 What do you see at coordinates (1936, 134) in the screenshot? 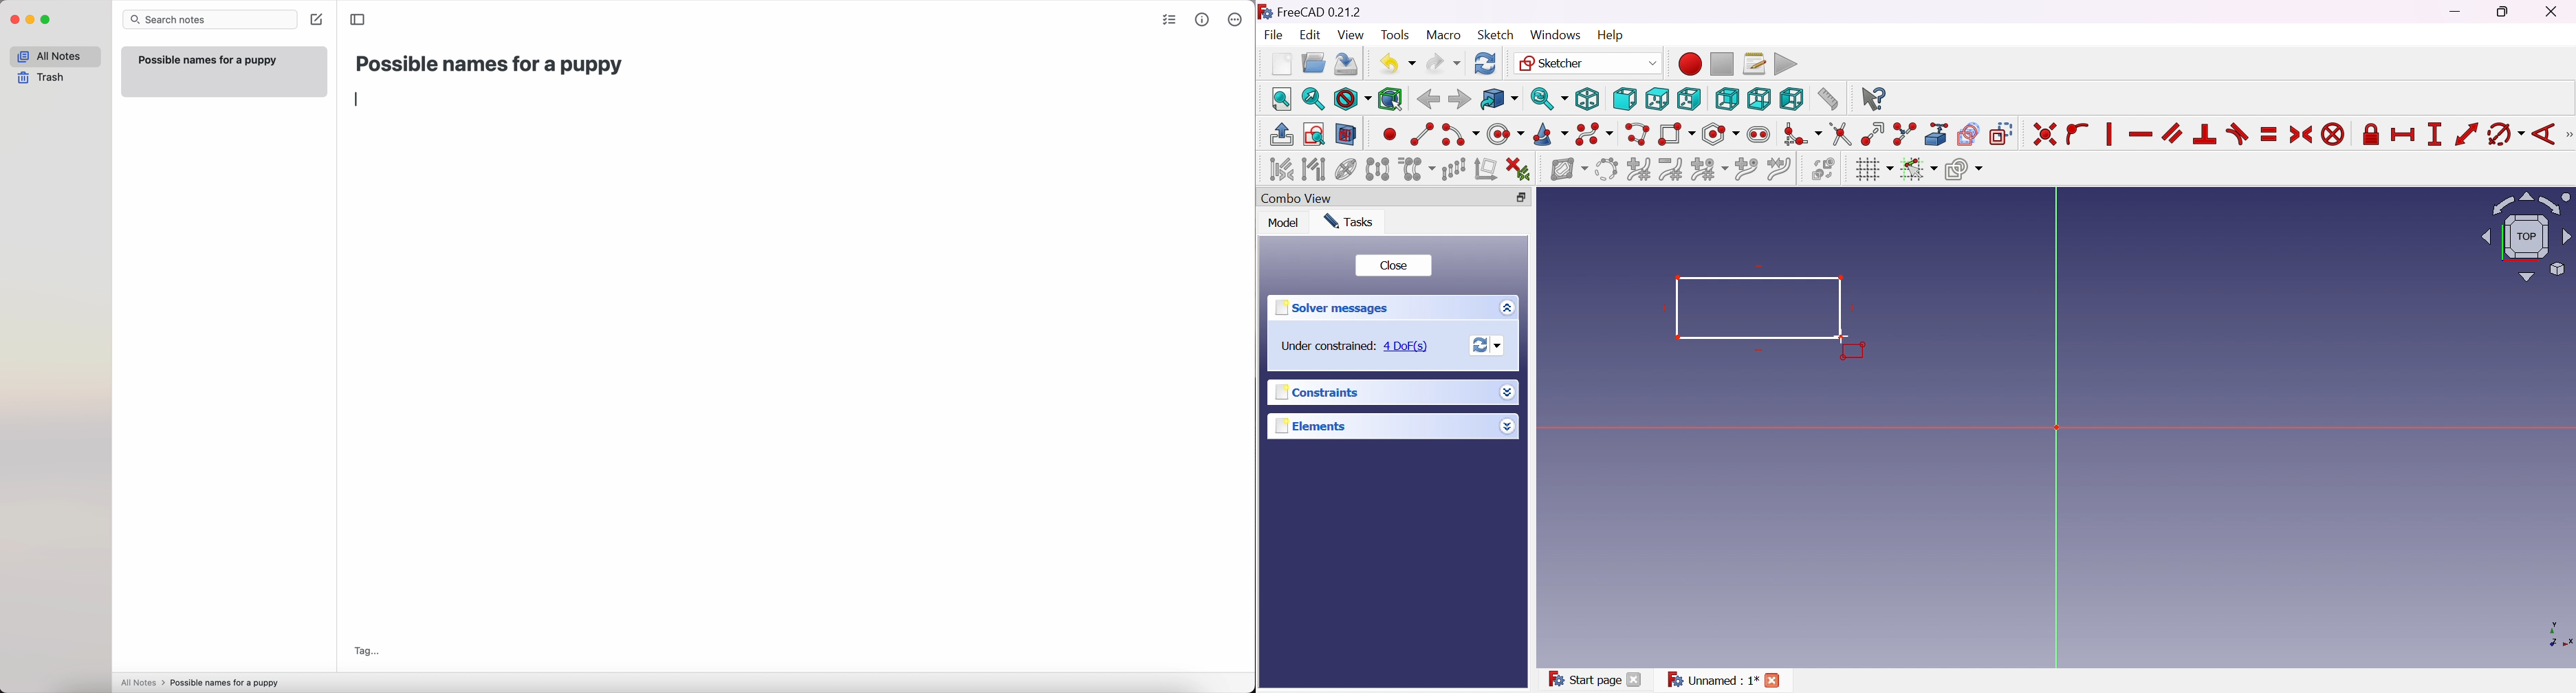
I see `Create external geometry` at bounding box center [1936, 134].